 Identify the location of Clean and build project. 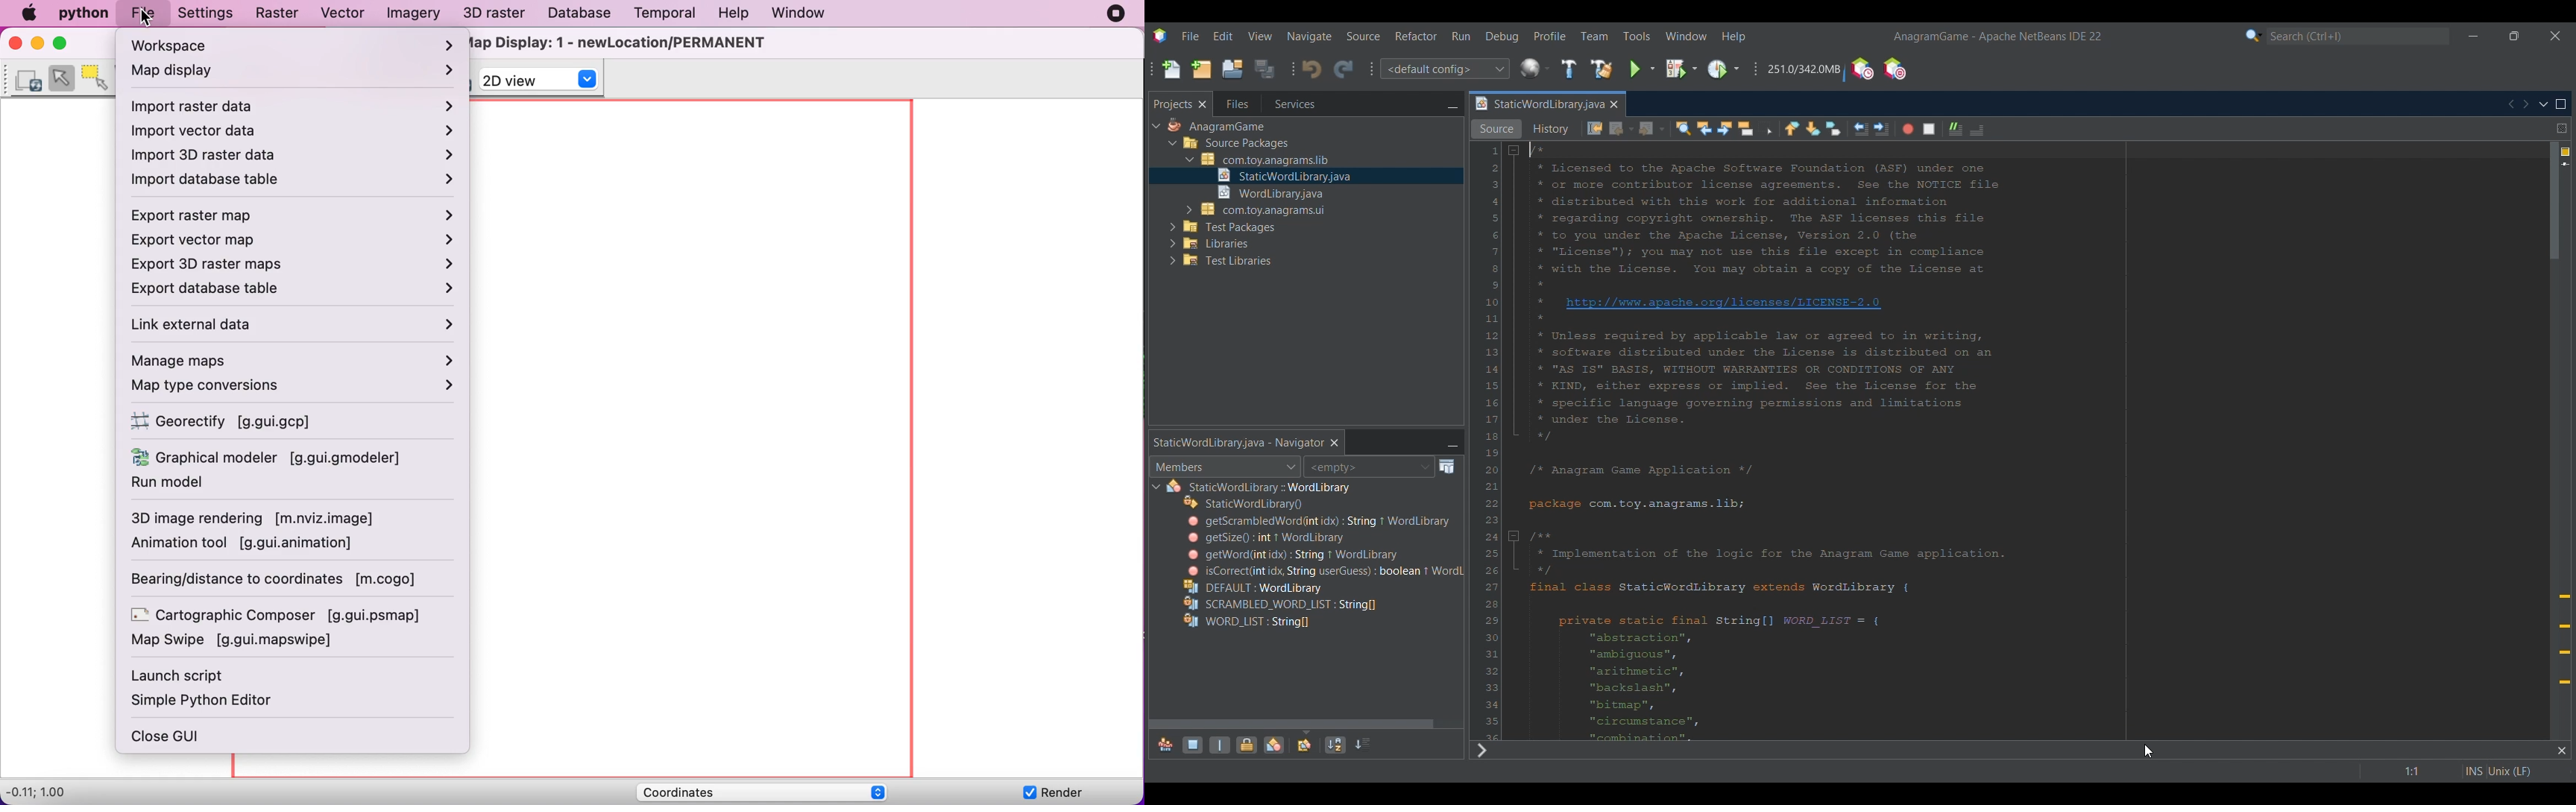
(1602, 69).